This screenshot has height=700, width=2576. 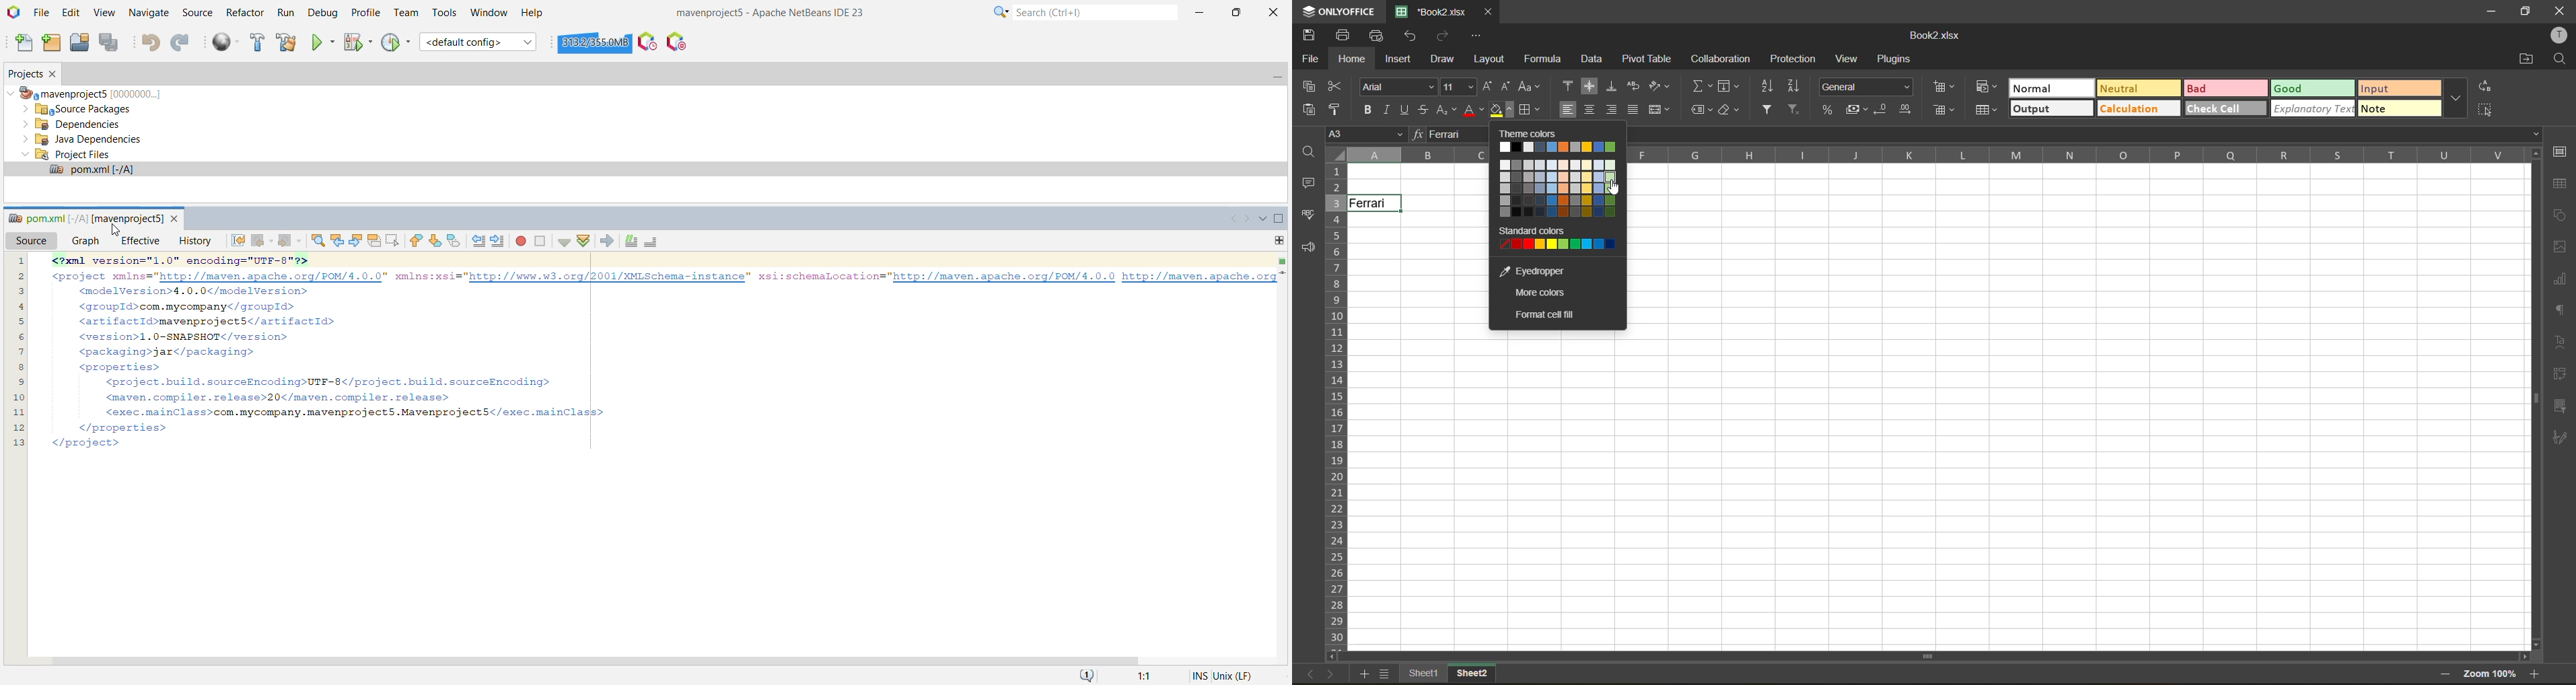 I want to click on file name, so click(x=1429, y=10).